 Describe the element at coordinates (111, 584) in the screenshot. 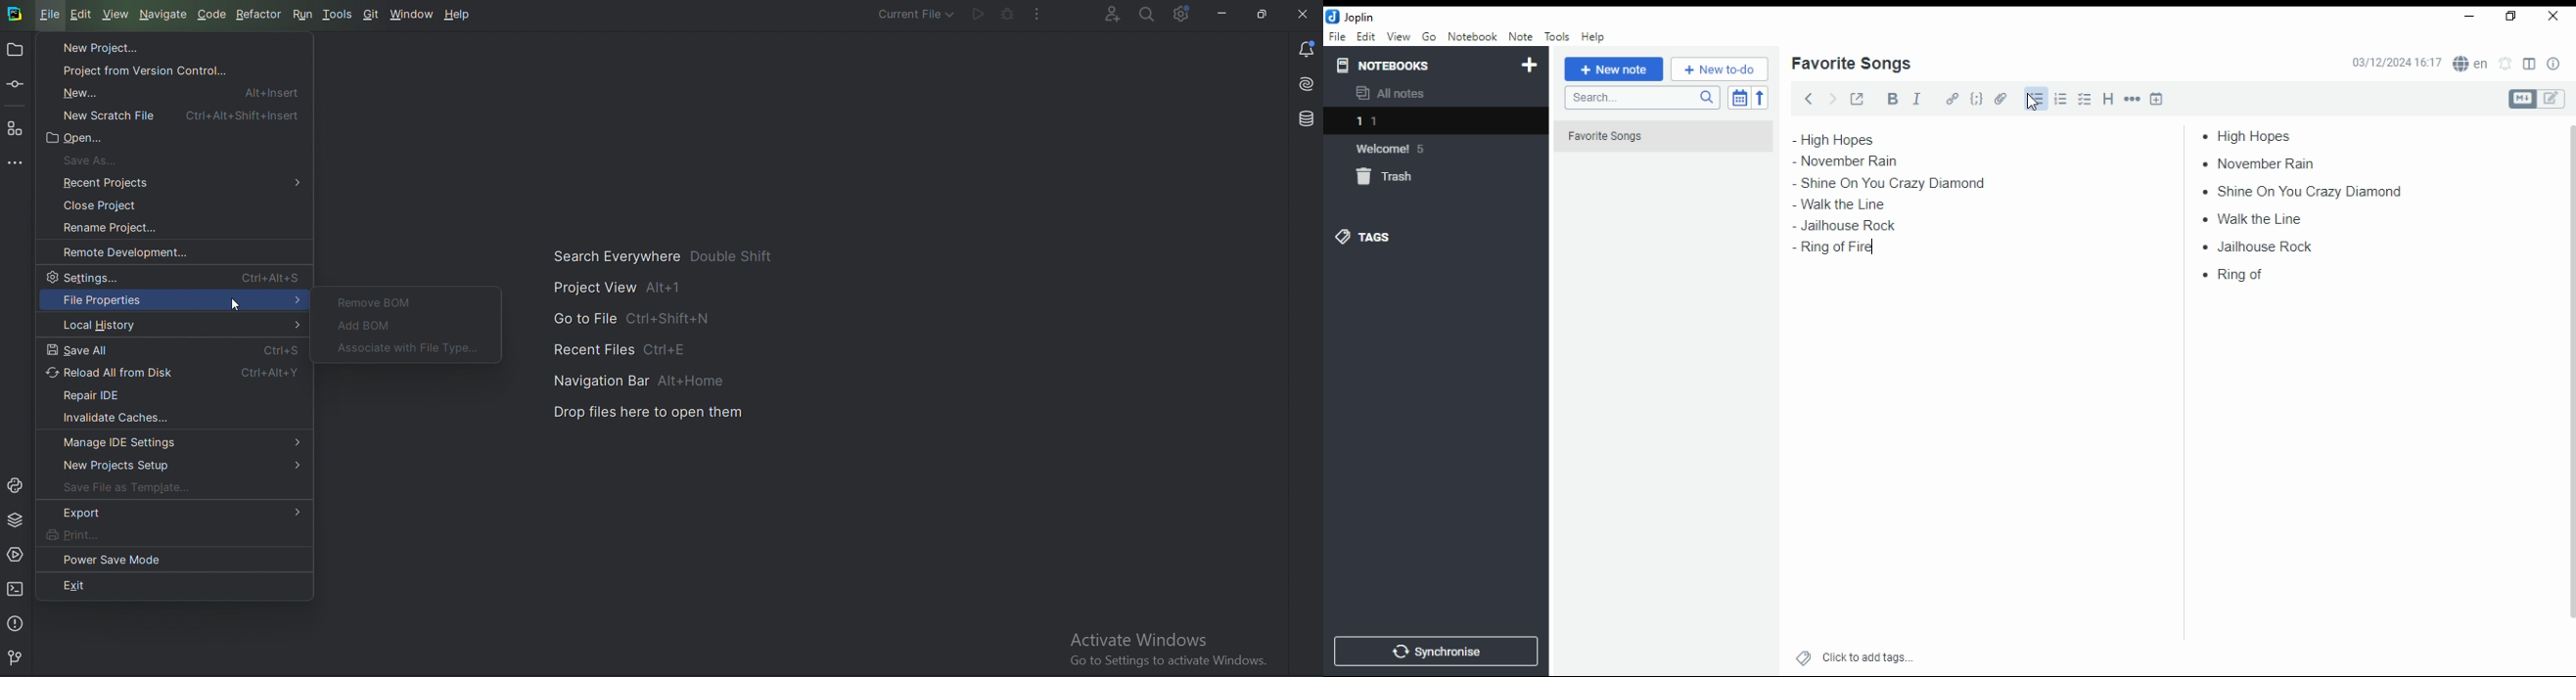

I see `Exit` at that location.